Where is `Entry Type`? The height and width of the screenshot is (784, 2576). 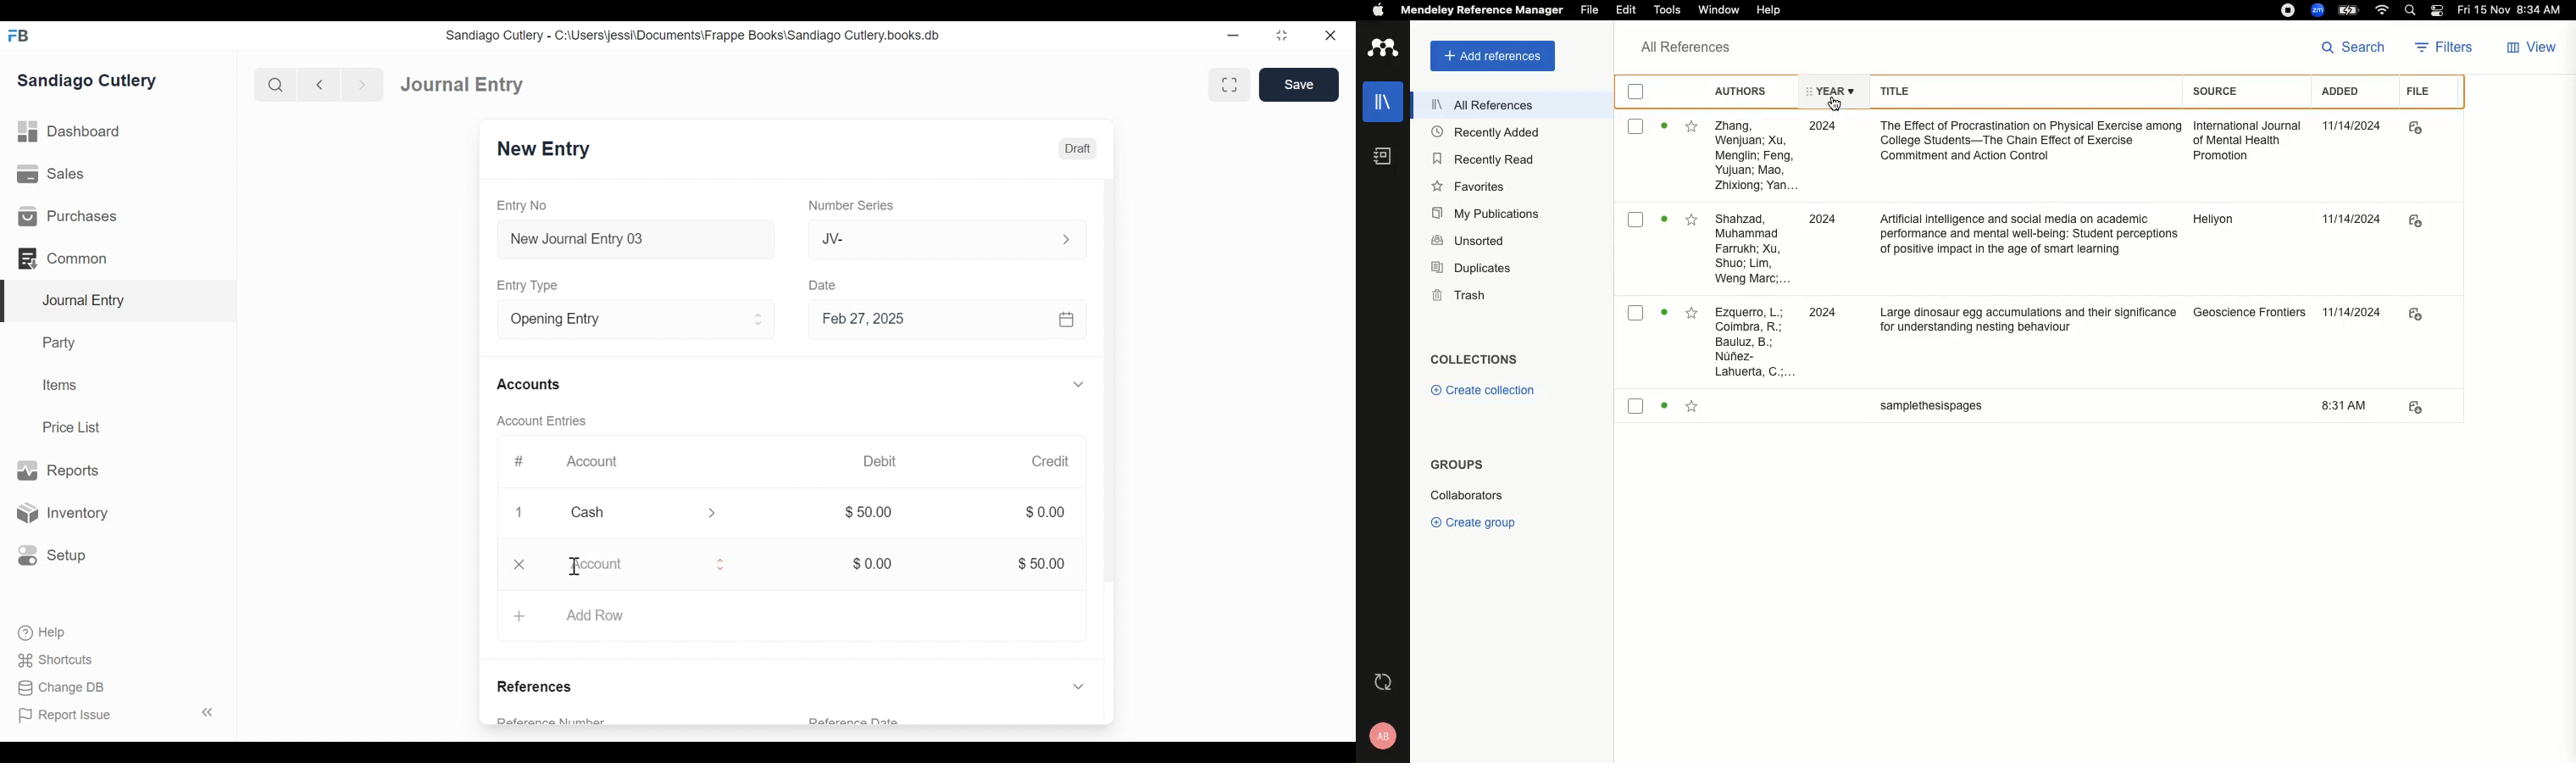
Entry Type is located at coordinates (530, 286).